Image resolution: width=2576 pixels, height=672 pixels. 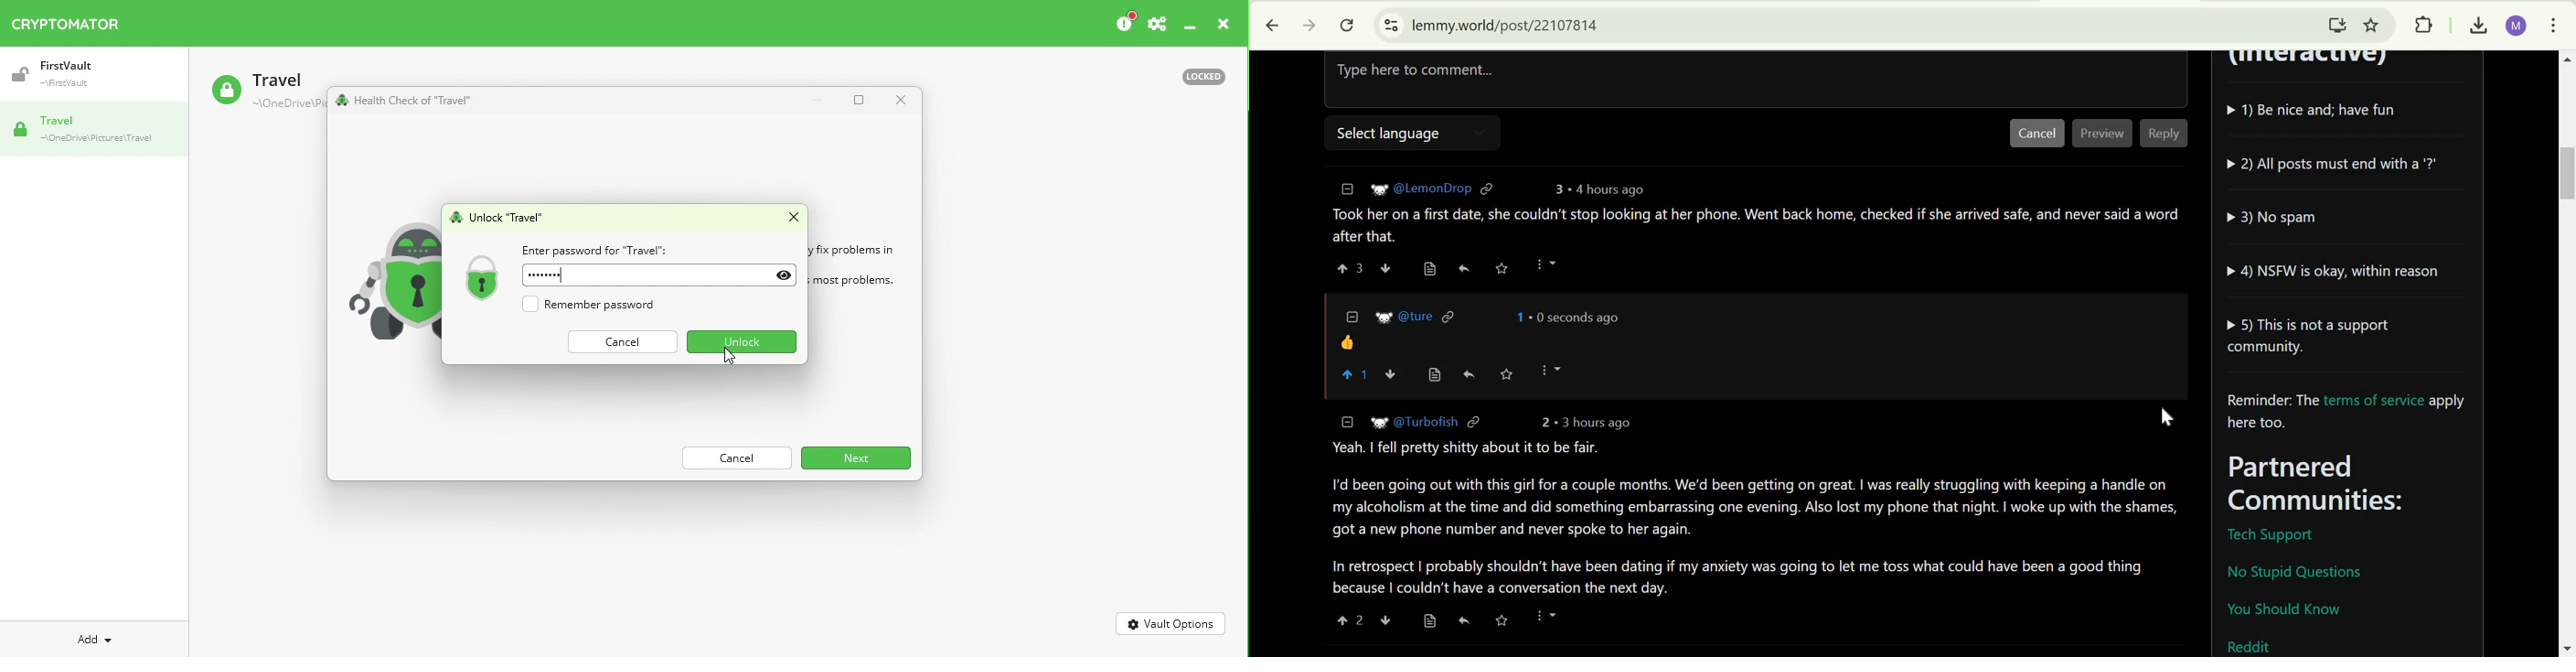 What do you see at coordinates (2300, 571) in the screenshot?
I see `No Stupid Question` at bounding box center [2300, 571].